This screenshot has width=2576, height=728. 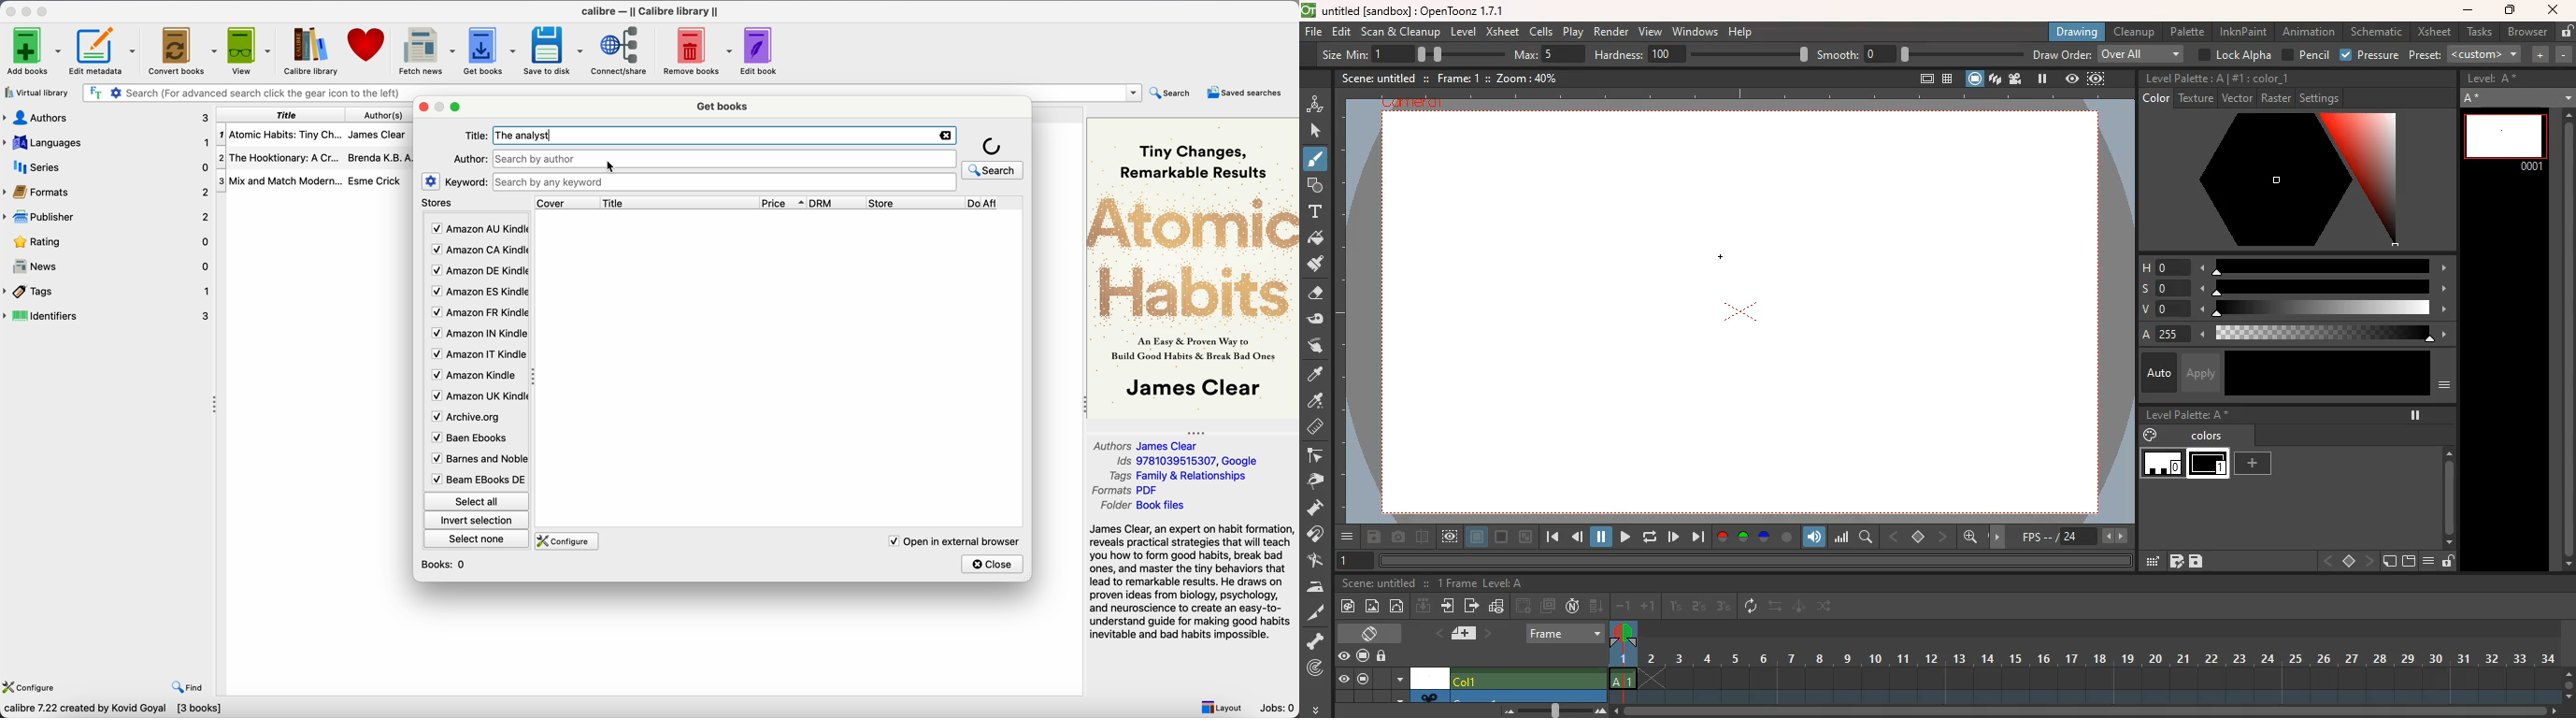 What do you see at coordinates (248, 50) in the screenshot?
I see `view` at bounding box center [248, 50].